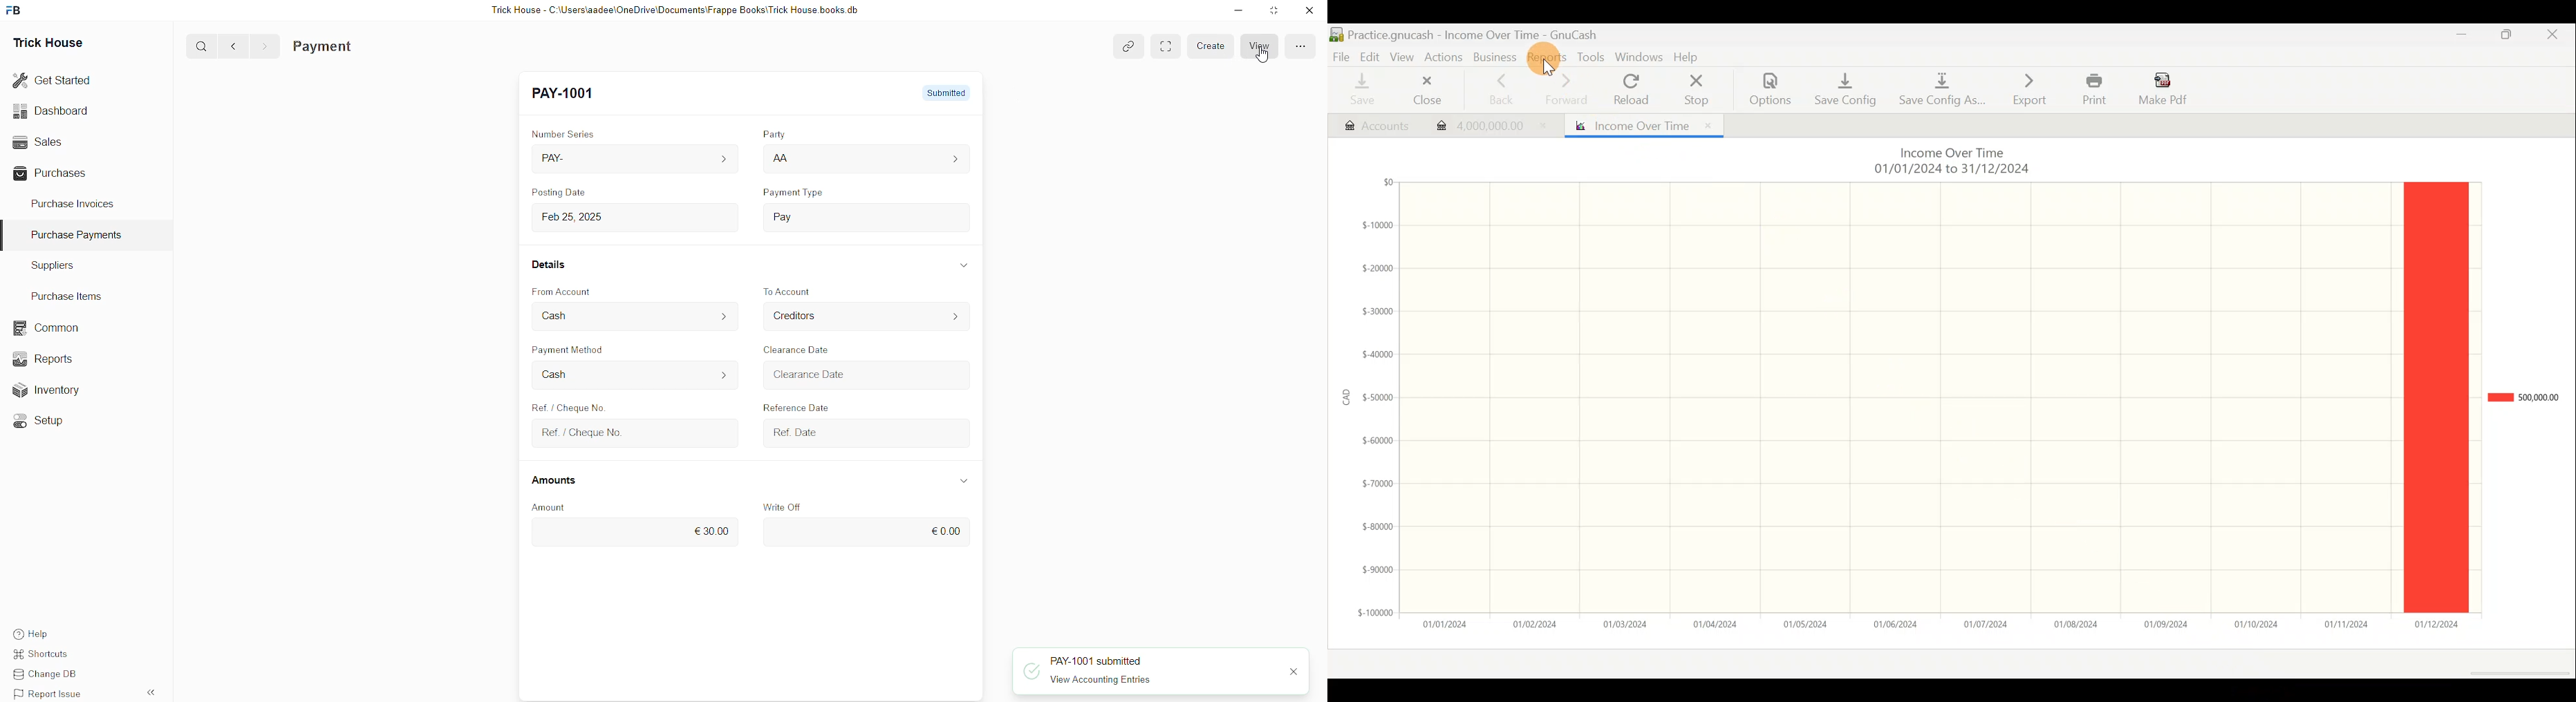  Describe the element at coordinates (1903, 395) in the screenshot. I see `Grid lines` at that location.